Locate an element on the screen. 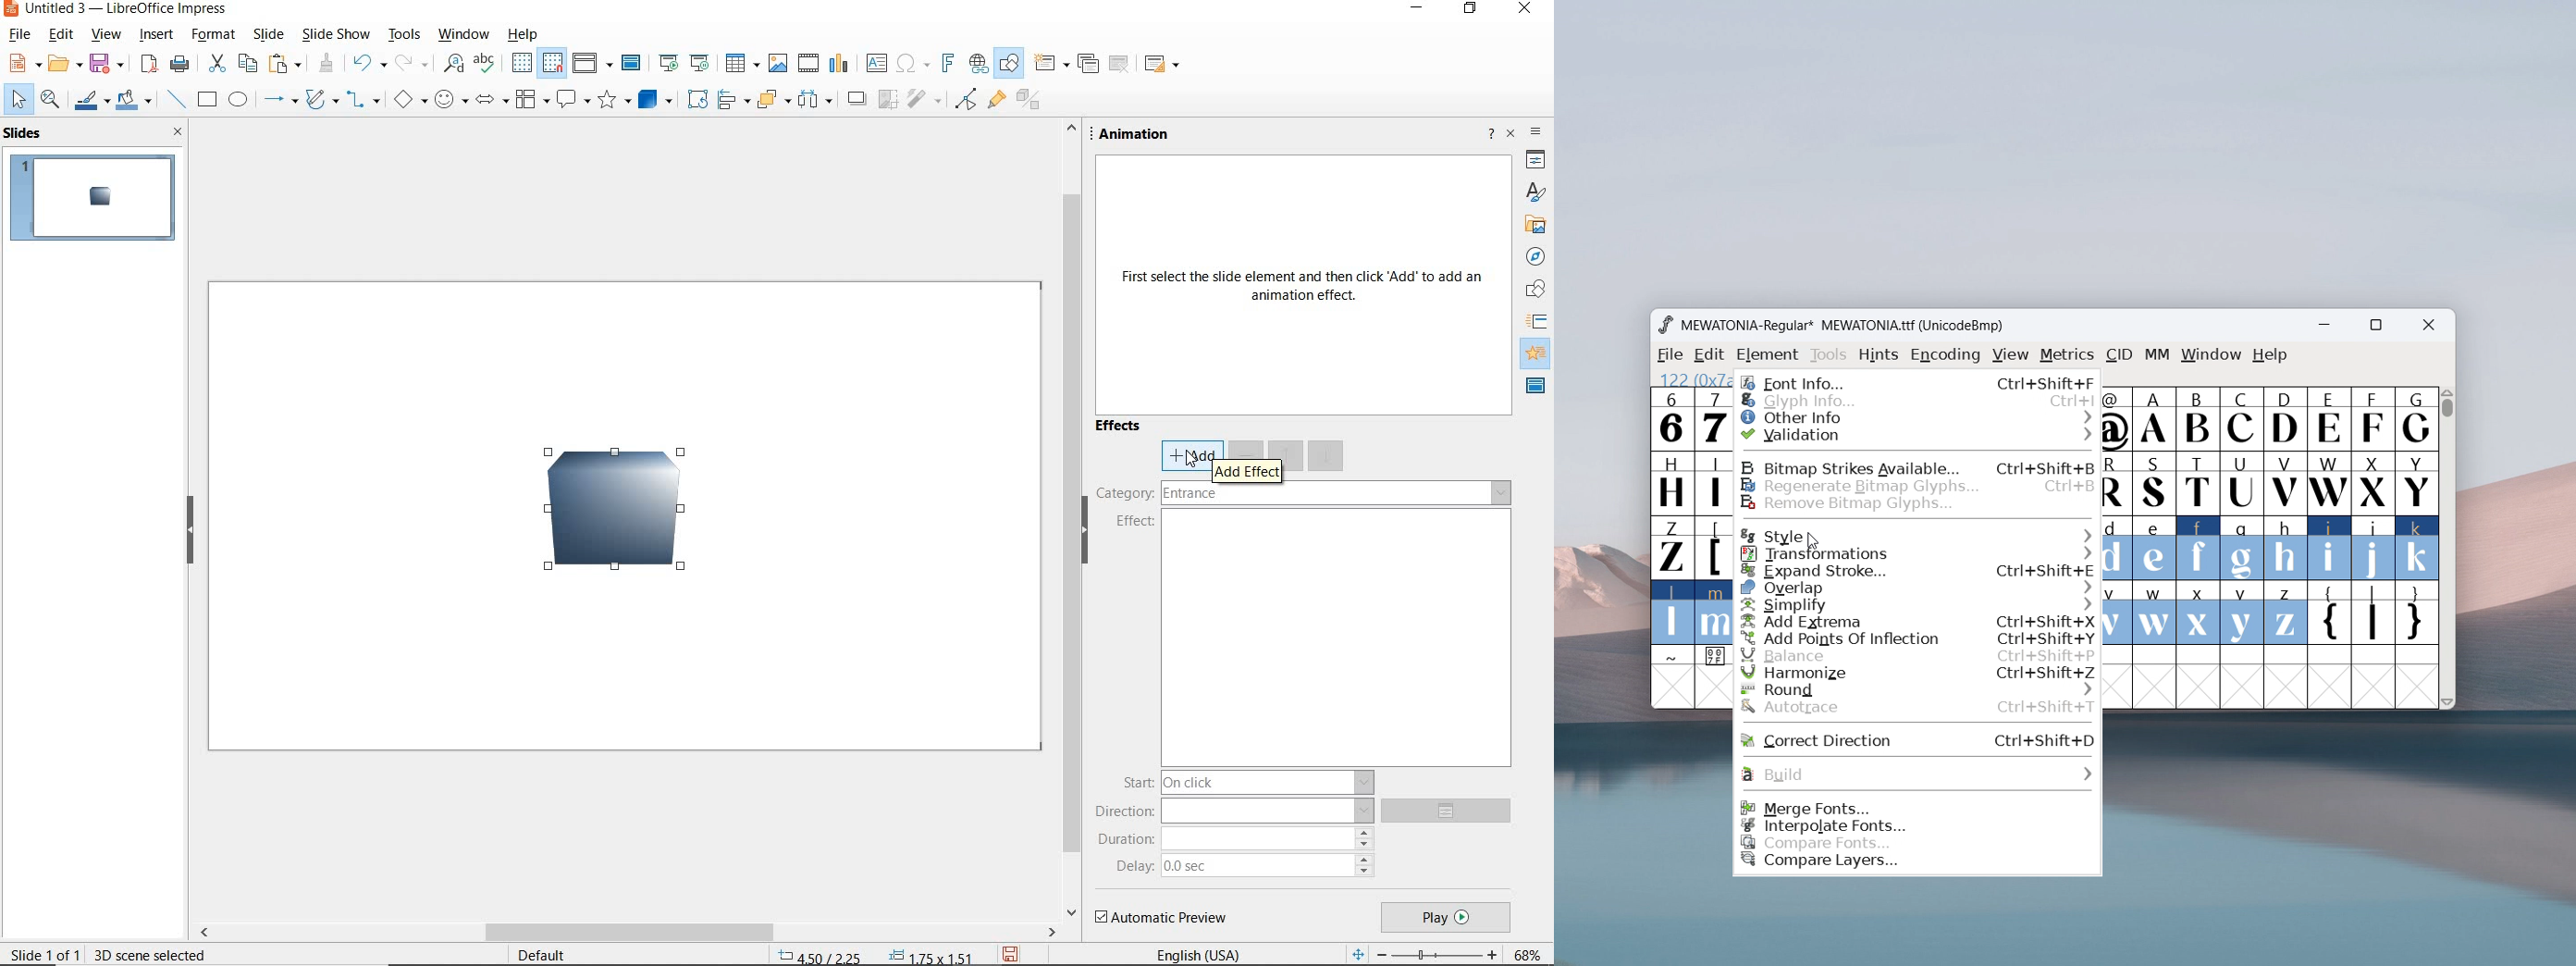  file is located at coordinates (1667, 355).